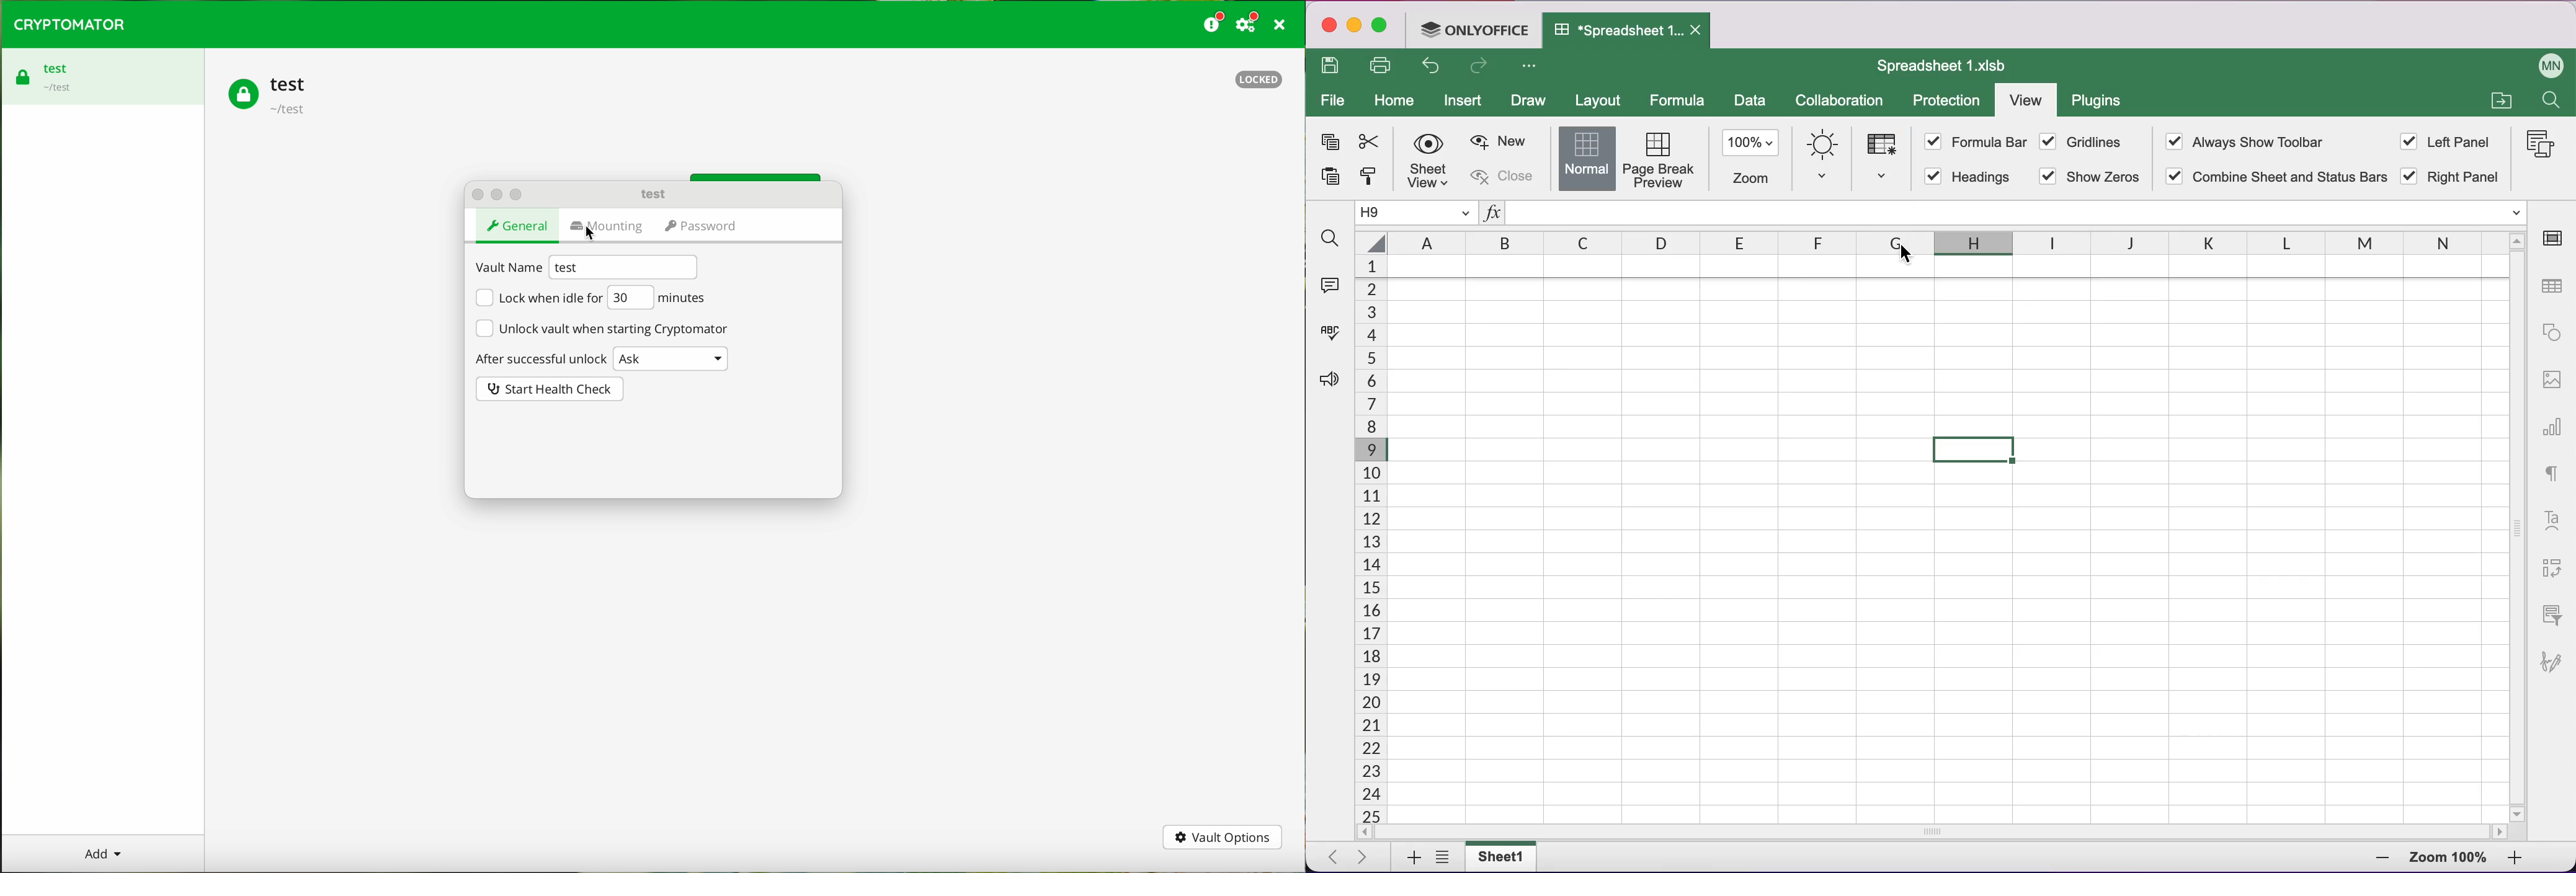 The image size is (2576, 896). Describe the element at coordinates (1948, 267) in the screenshot. I see `froze top row` at that location.